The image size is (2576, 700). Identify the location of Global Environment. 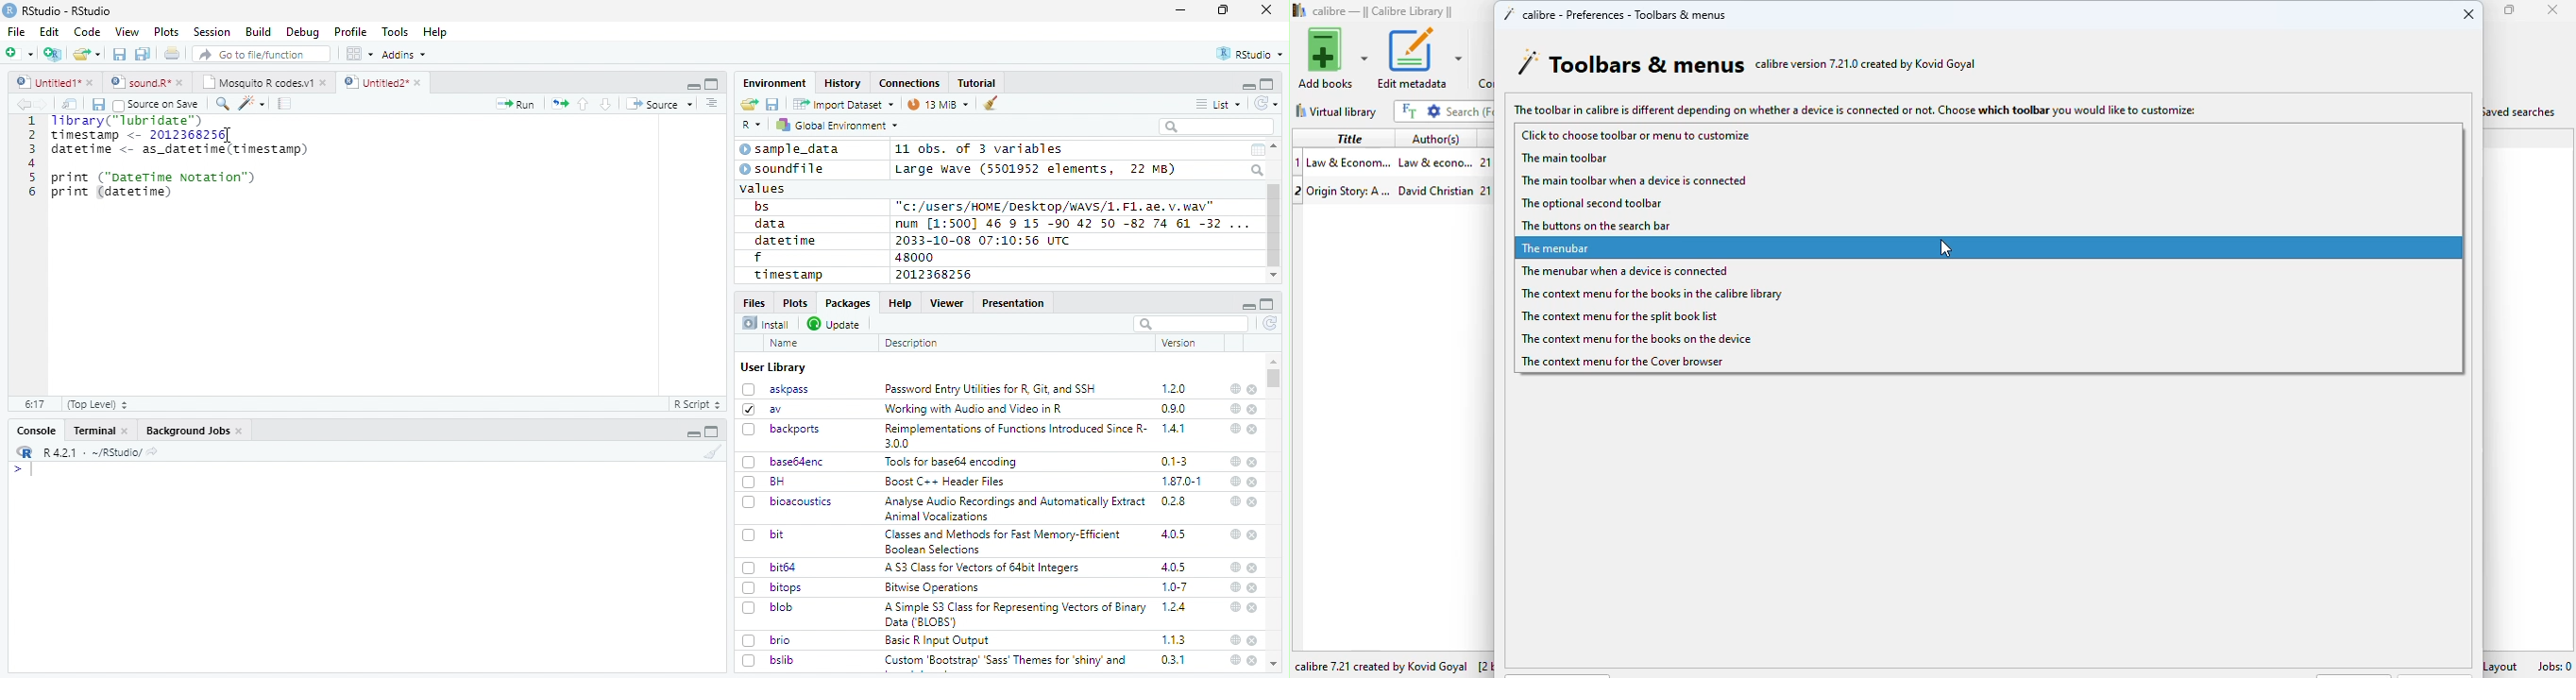
(839, 124).